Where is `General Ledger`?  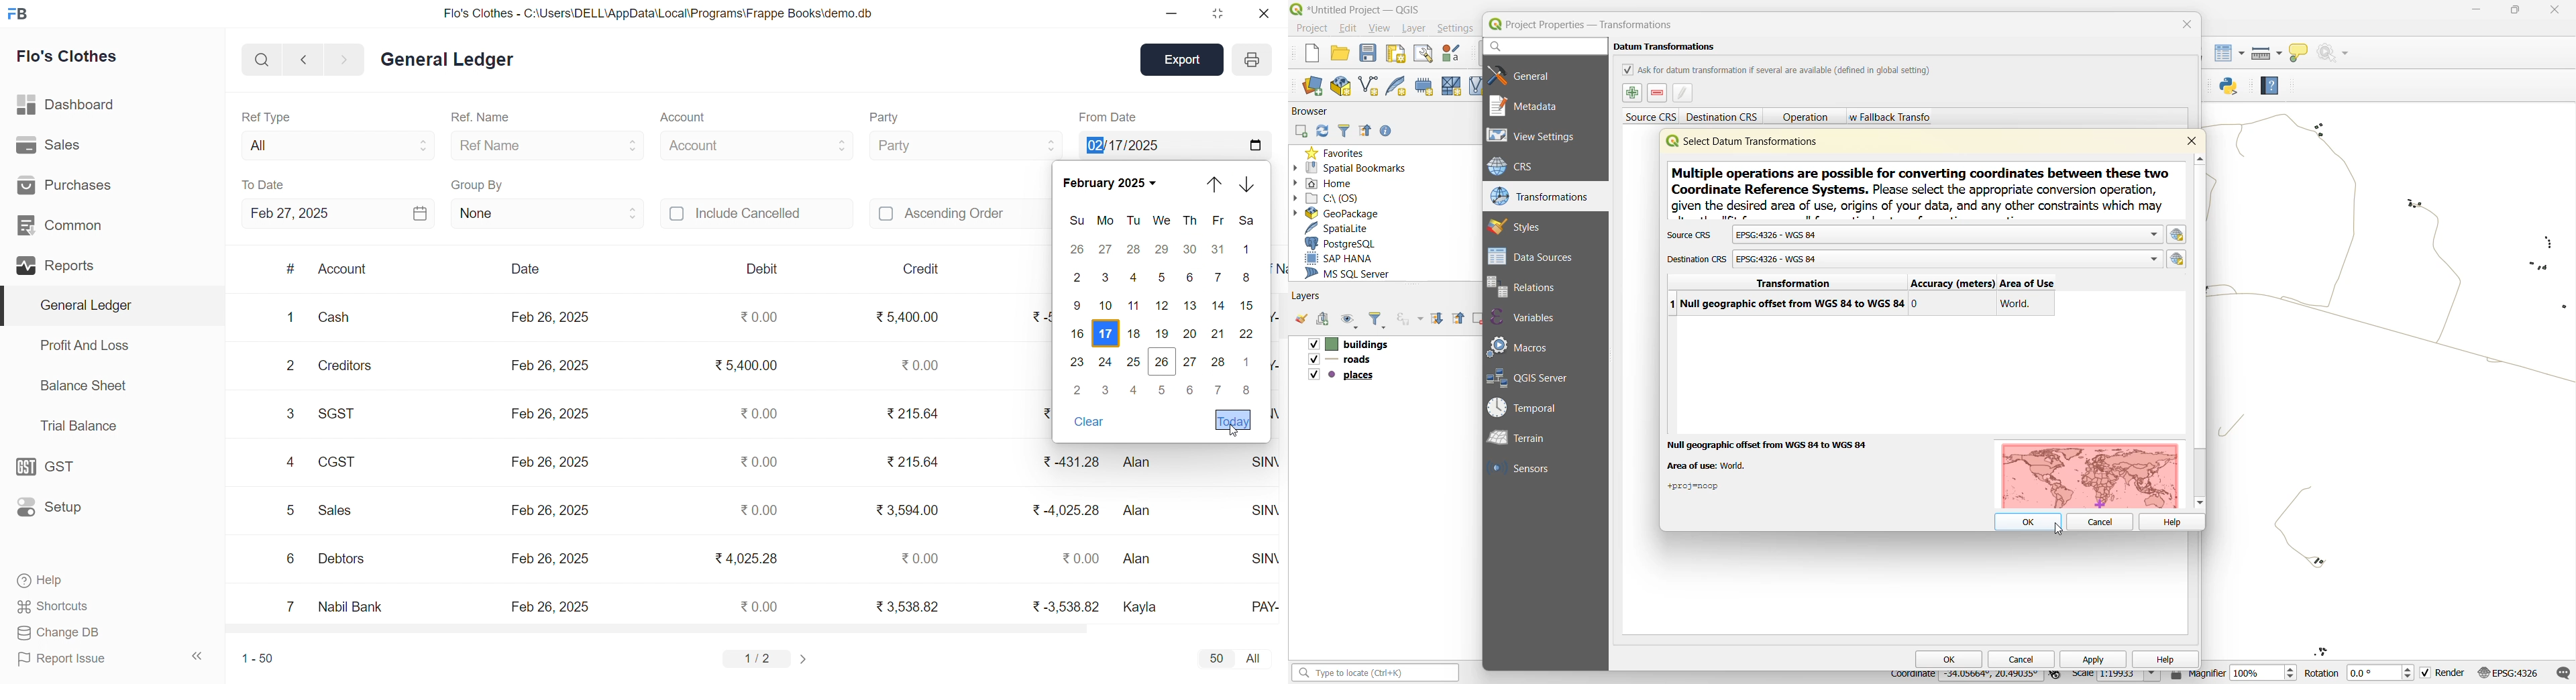
General Ledger is located at coordinates (108, 305).